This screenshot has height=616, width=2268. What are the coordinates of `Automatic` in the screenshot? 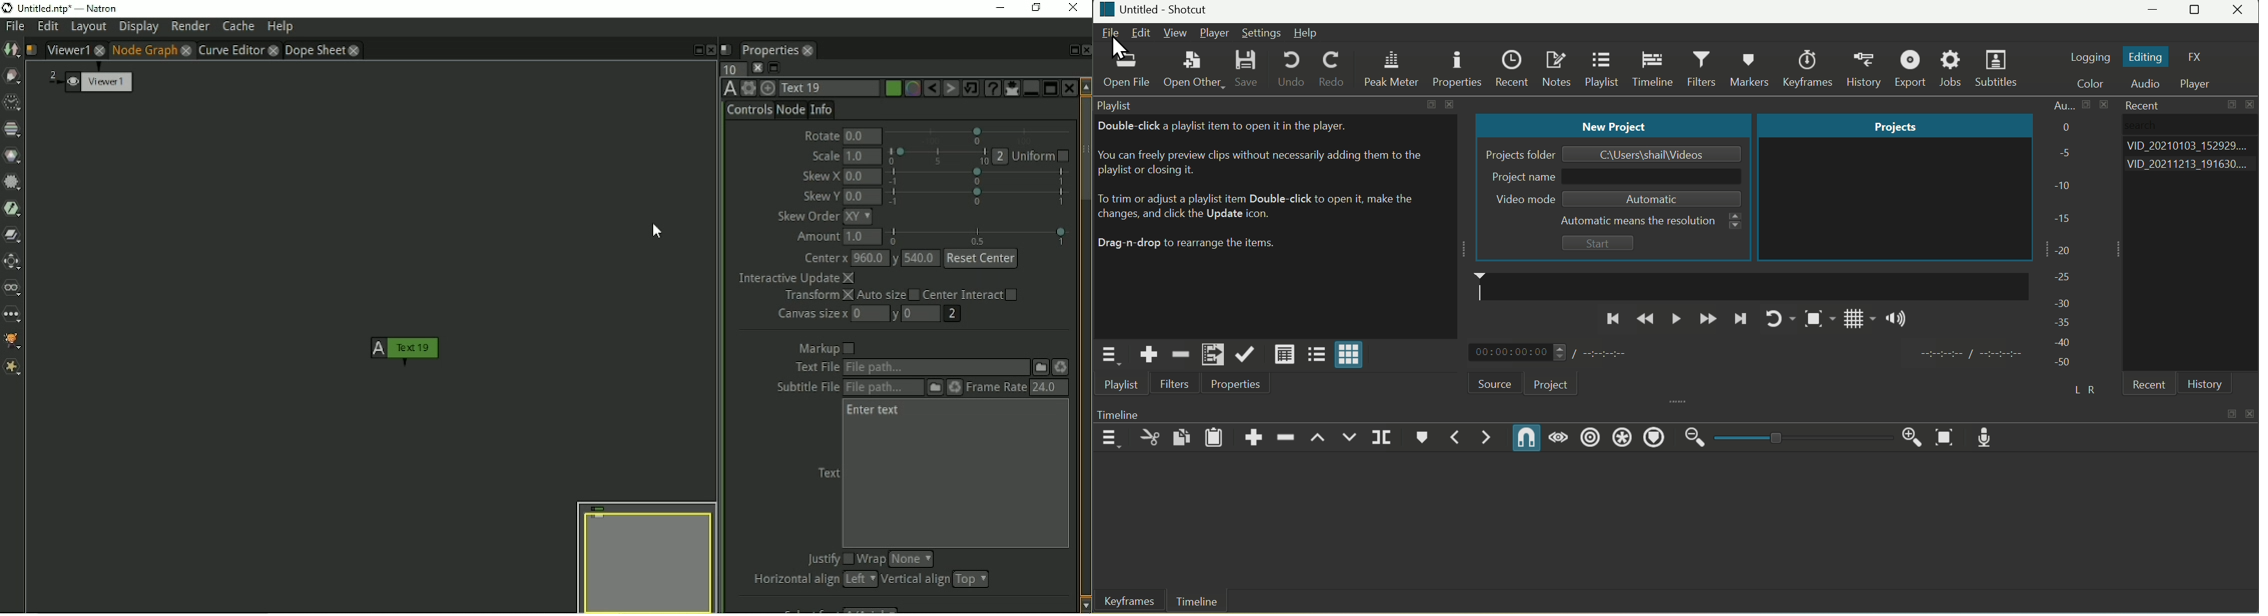 It's located at (1645, 199).